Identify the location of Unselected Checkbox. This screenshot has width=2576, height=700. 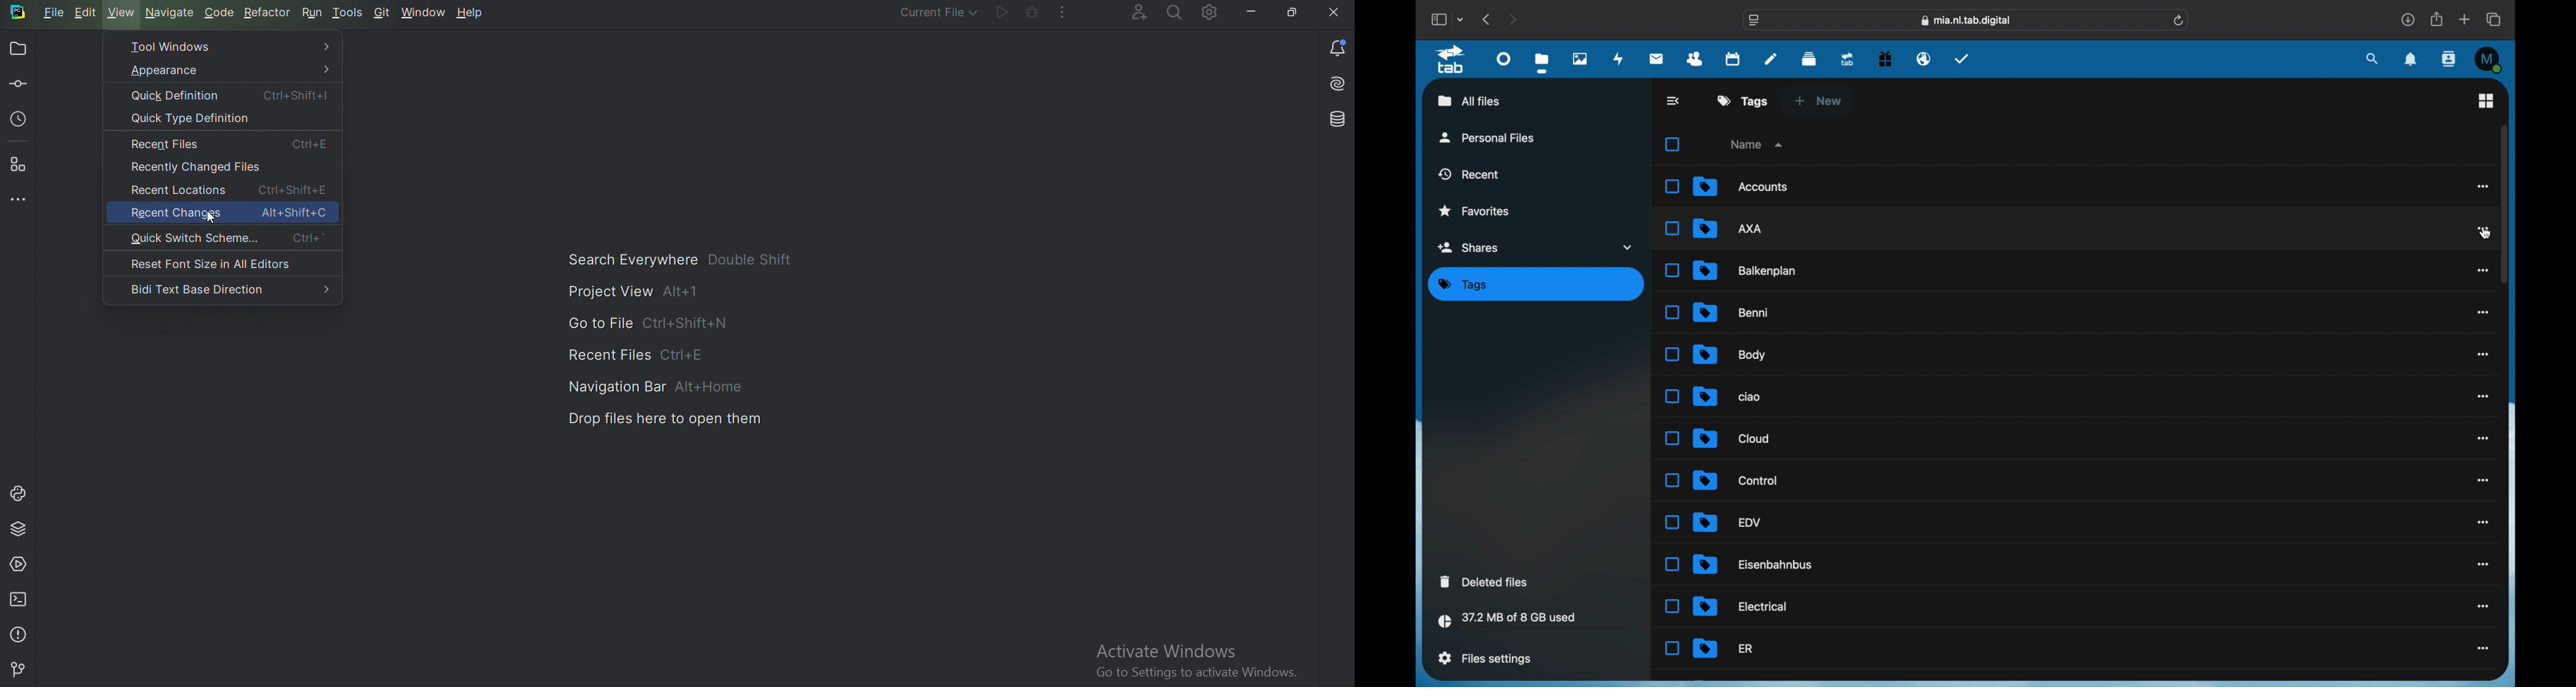
(1673, 186).